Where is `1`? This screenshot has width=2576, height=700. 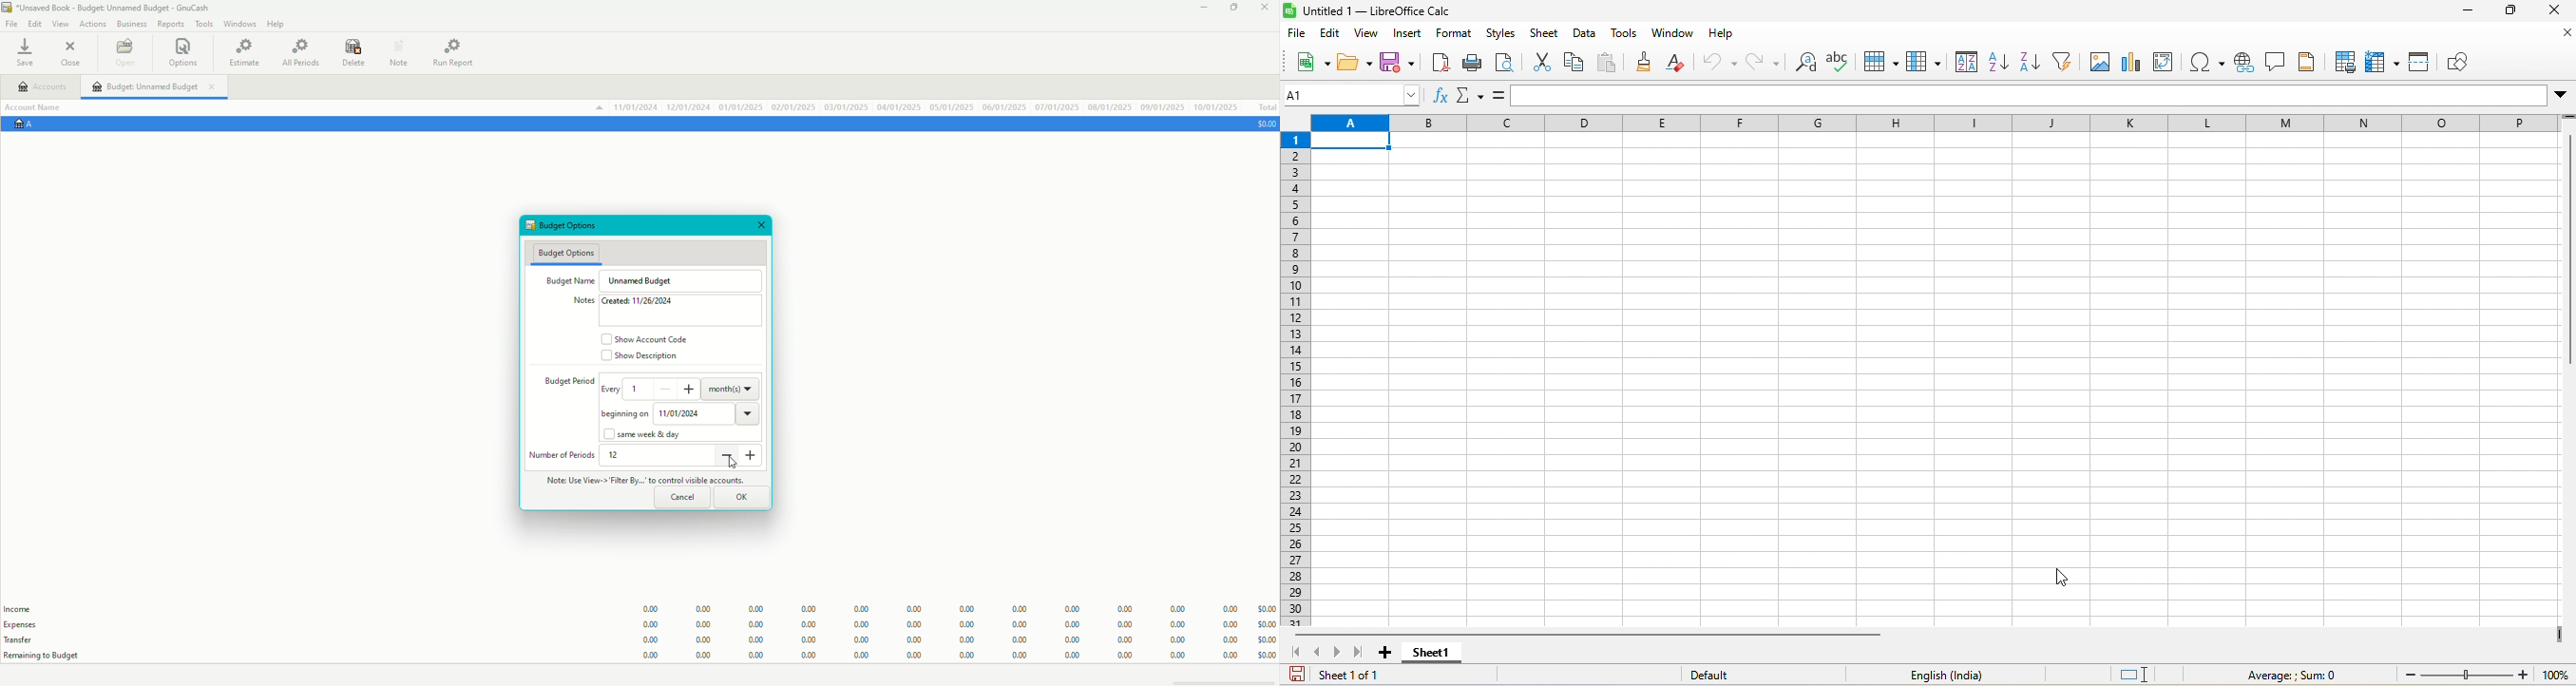 1 is located at coordinates (637, 387).